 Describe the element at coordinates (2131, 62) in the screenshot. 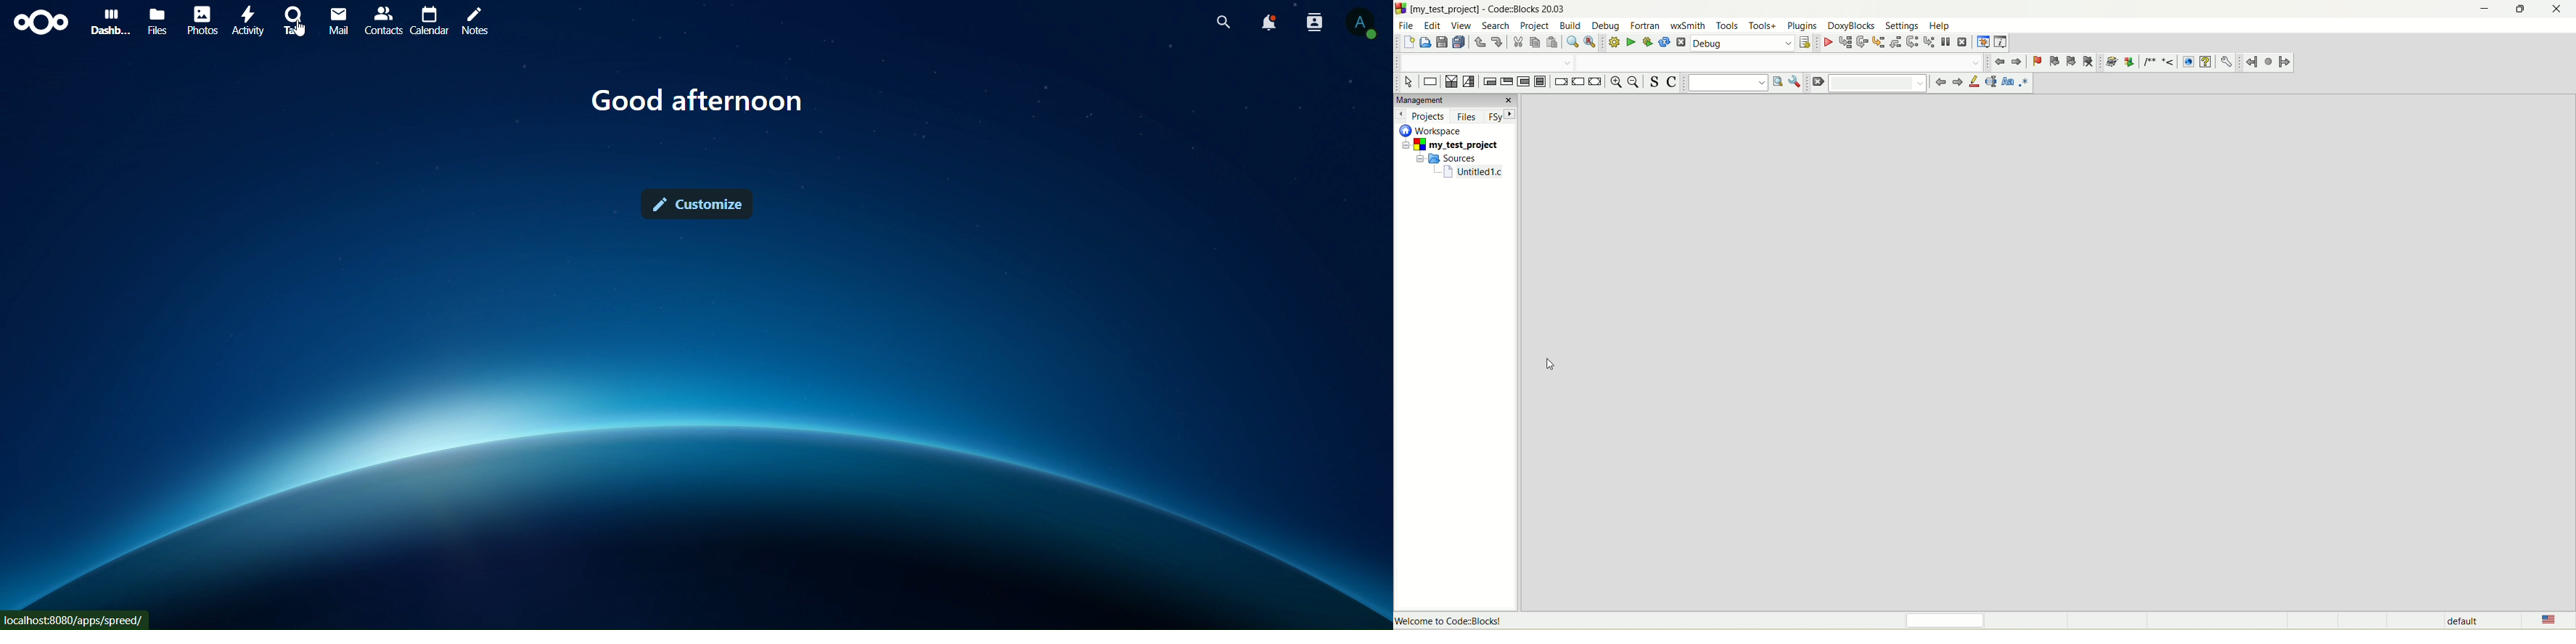

I see `extract documentation` at that location.